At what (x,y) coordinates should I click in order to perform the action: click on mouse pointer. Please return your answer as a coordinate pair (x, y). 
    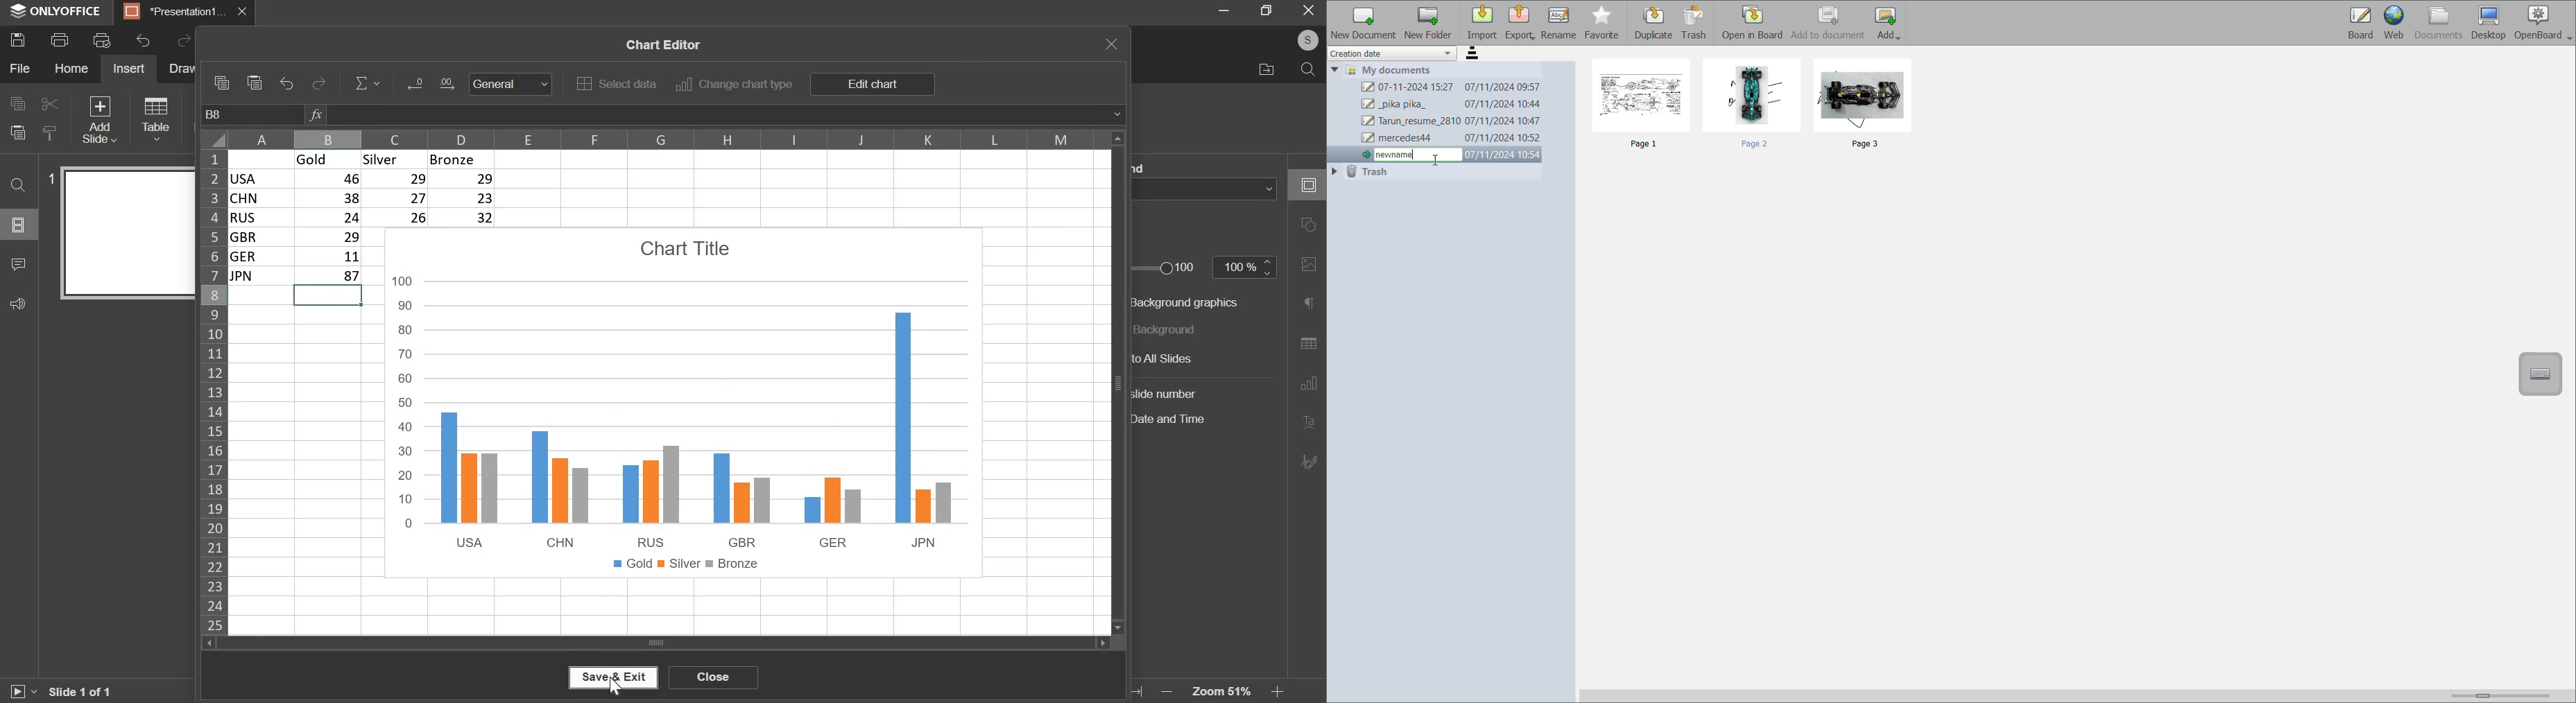
    Looking at the image, I should click on (617, 688).